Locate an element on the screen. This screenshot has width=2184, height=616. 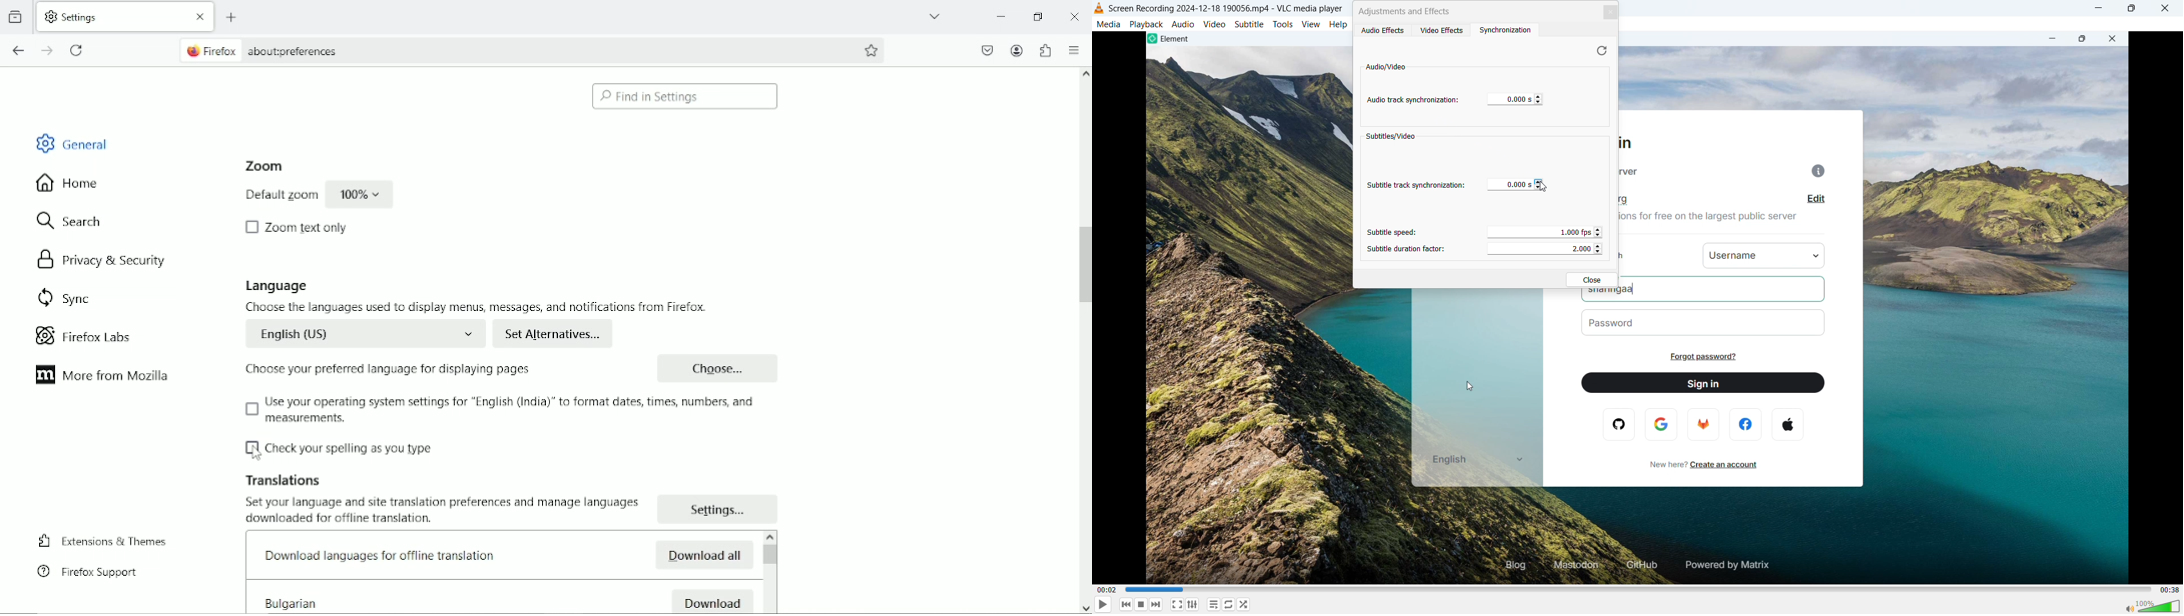
Find in settings is located at coordinates (685, 97).